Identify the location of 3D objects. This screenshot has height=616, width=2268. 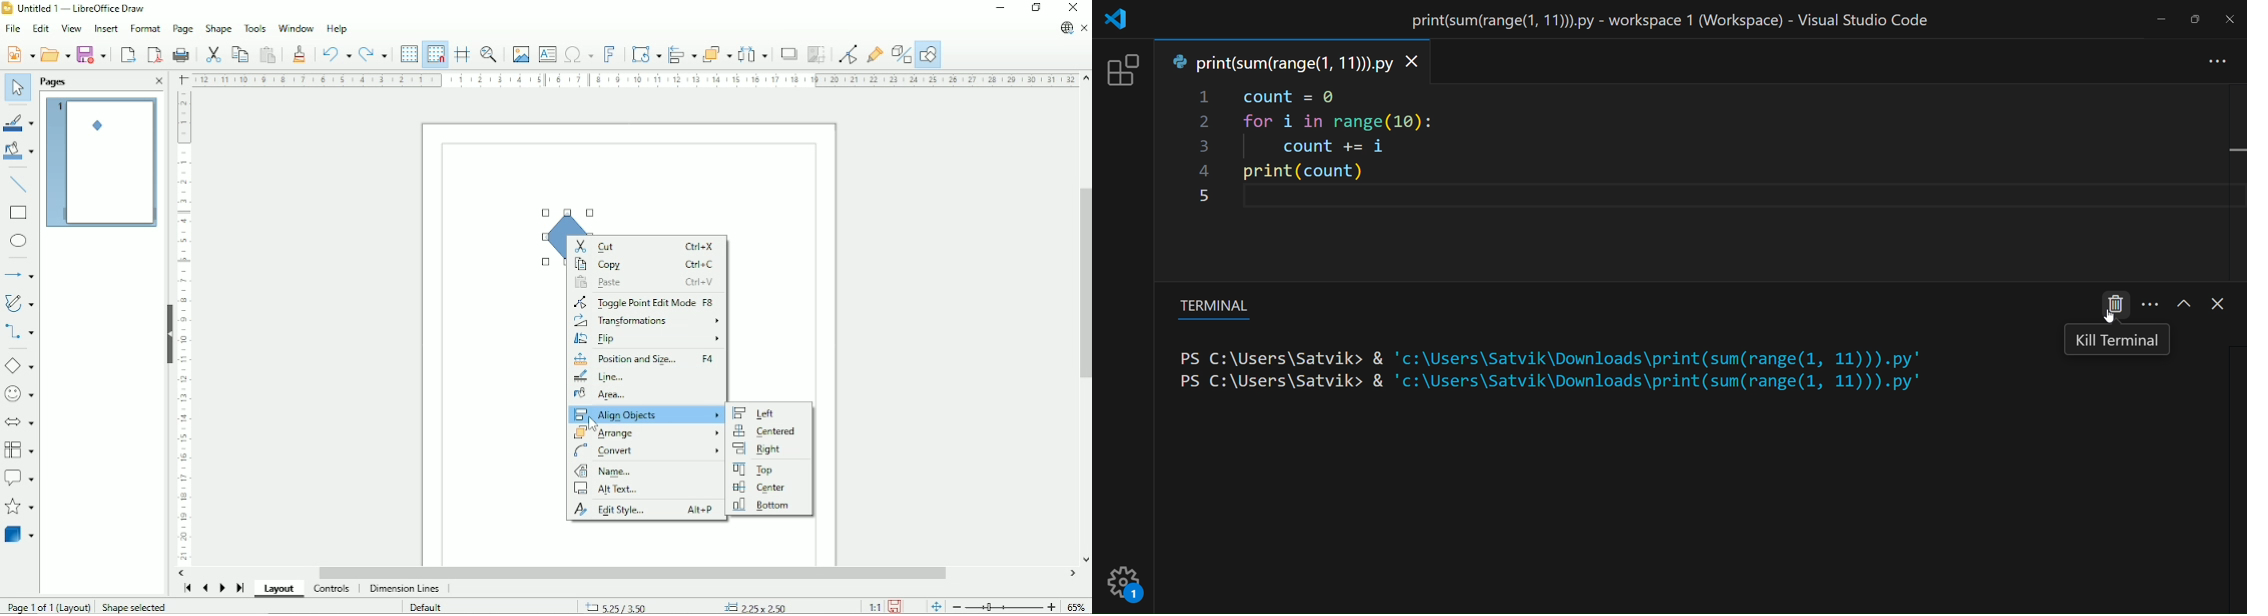
(19, 537).